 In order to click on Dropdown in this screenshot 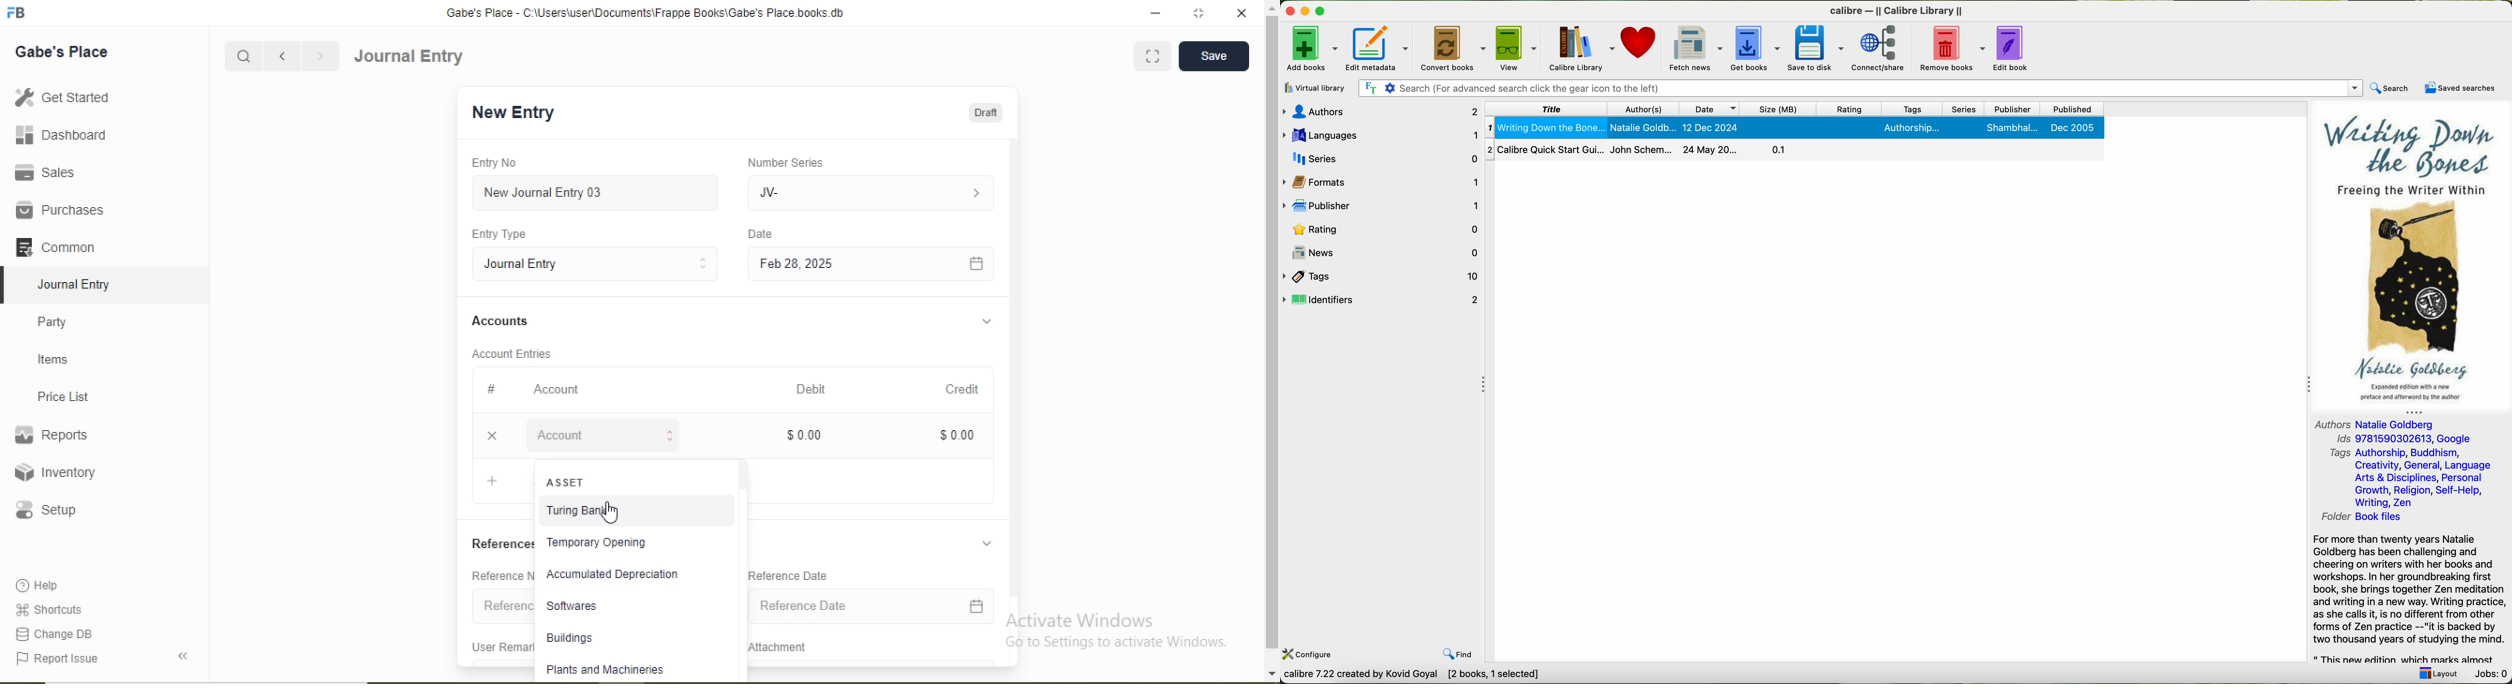, I will do `click(989, 543)`.